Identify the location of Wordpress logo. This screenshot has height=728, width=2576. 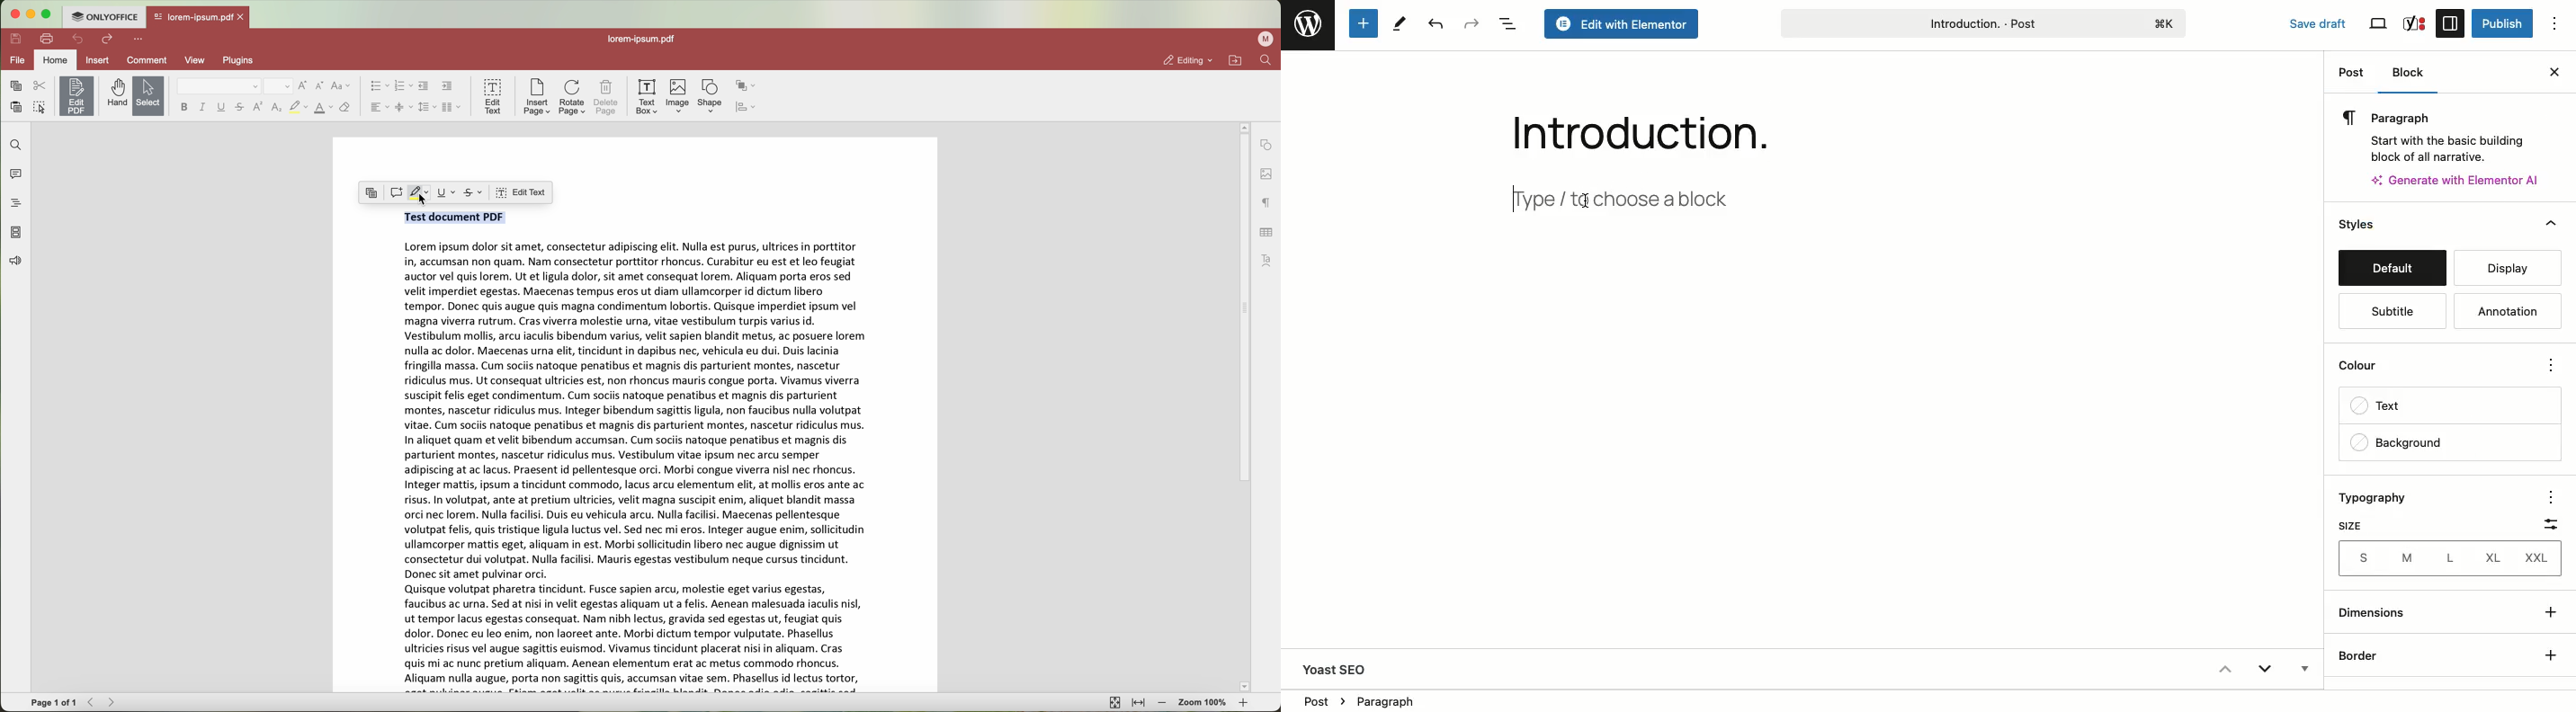
(1308, 24).